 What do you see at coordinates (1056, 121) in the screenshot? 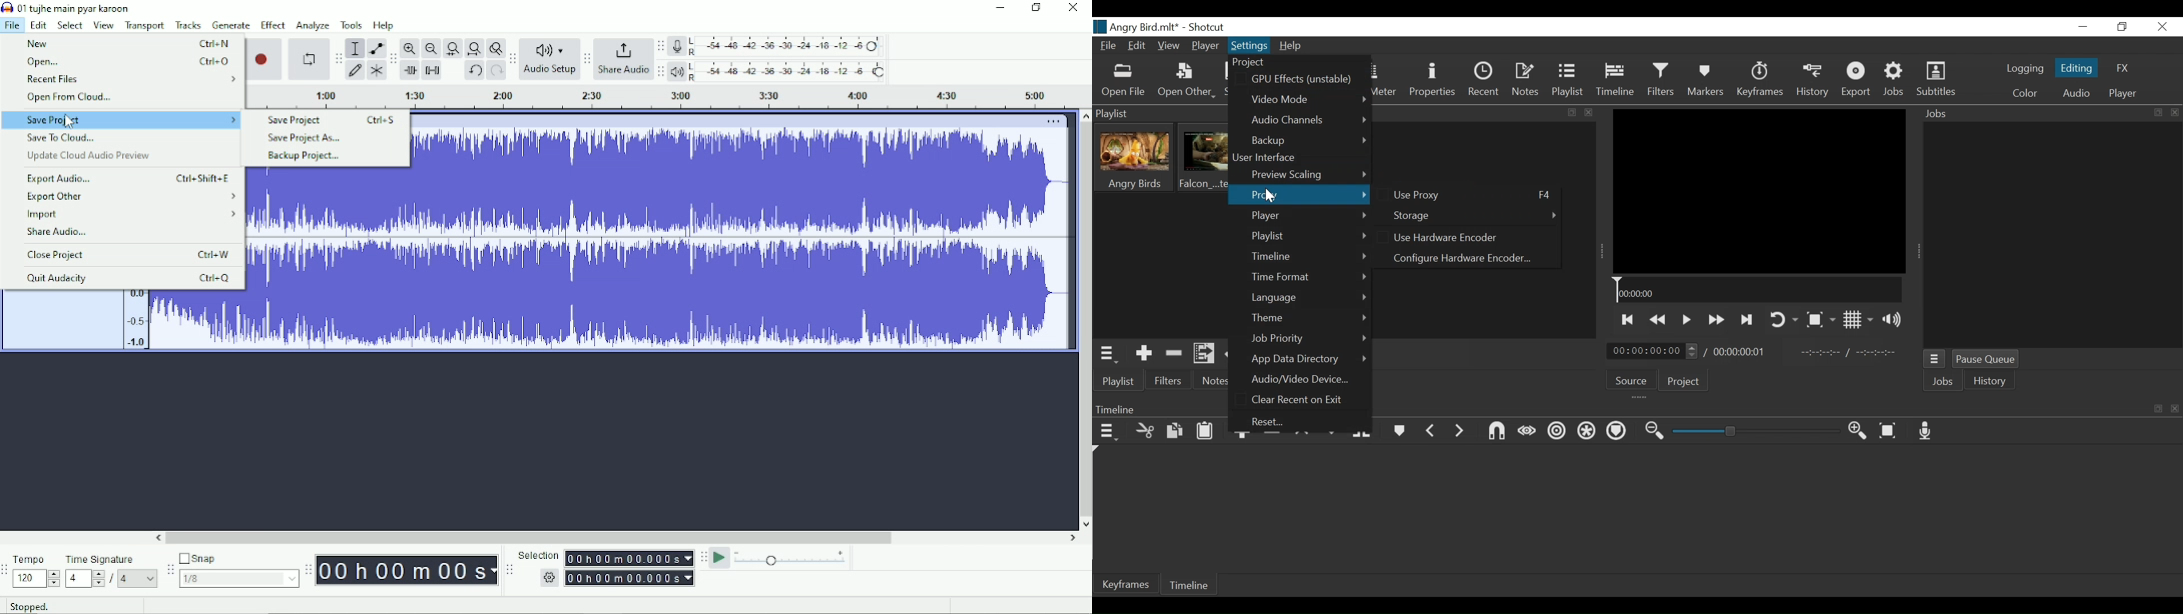
I see `More options` at bounding box center [1056, 121].